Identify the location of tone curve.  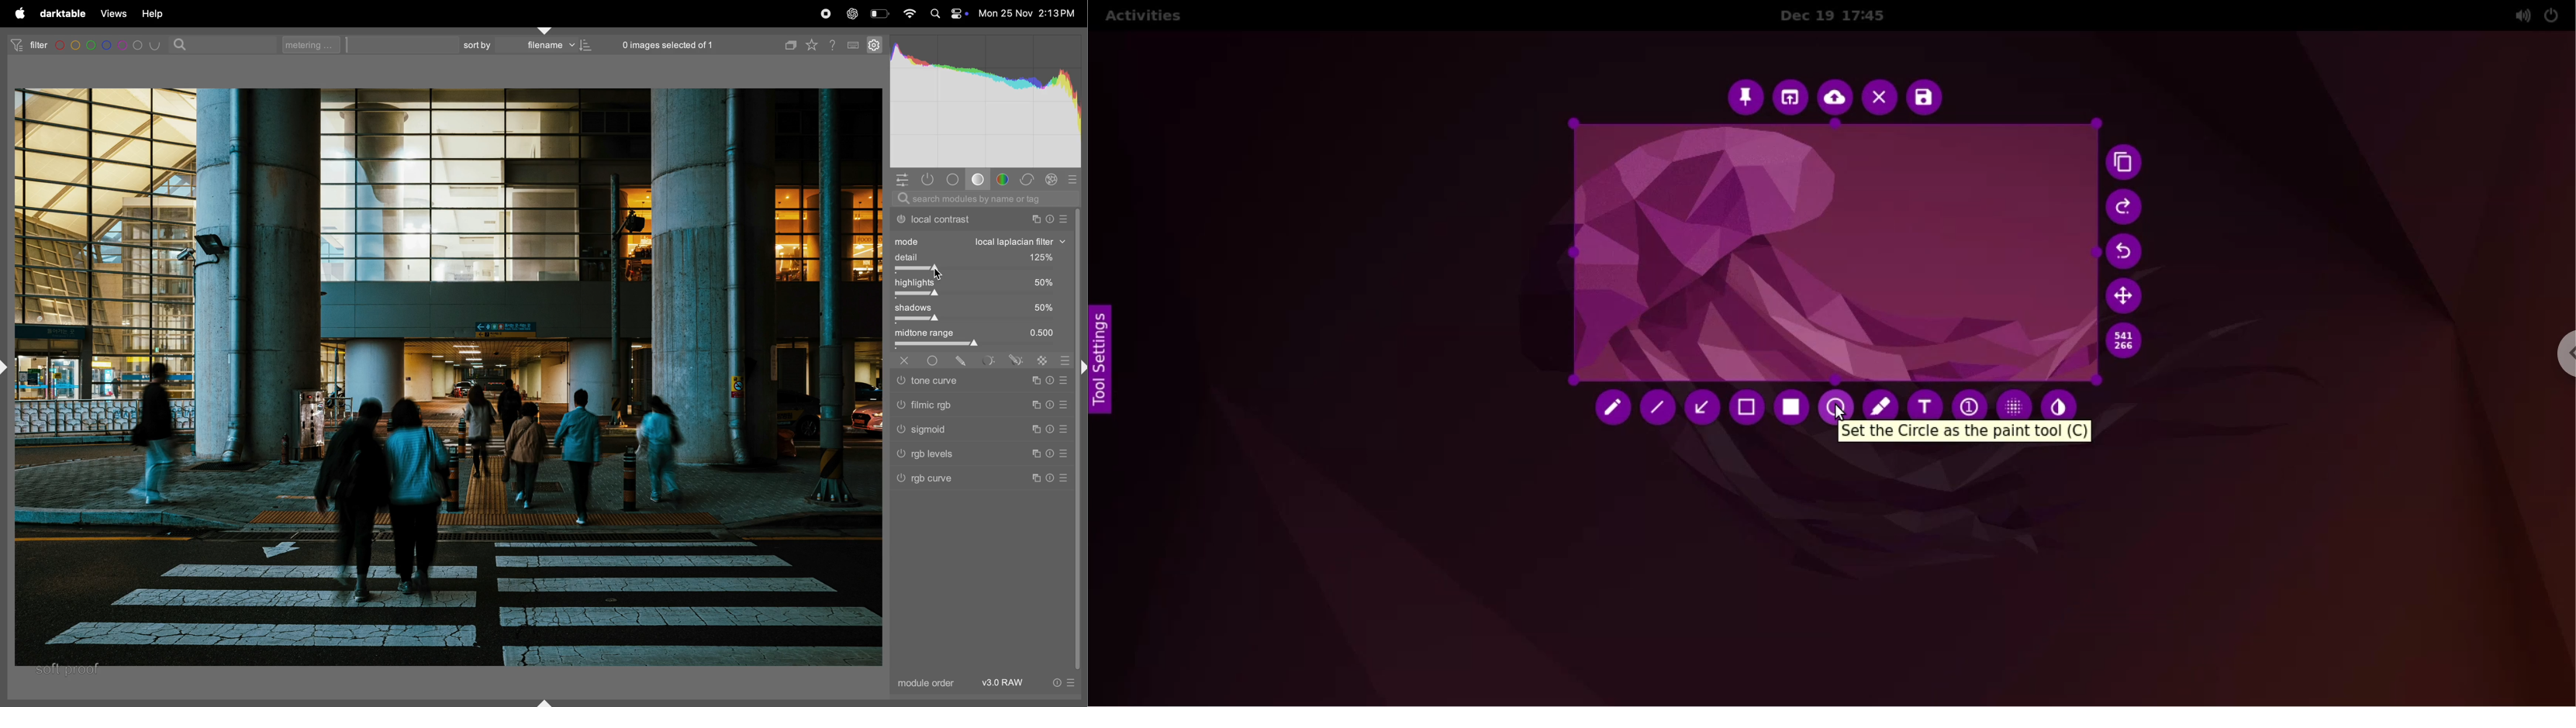
(974, 381).